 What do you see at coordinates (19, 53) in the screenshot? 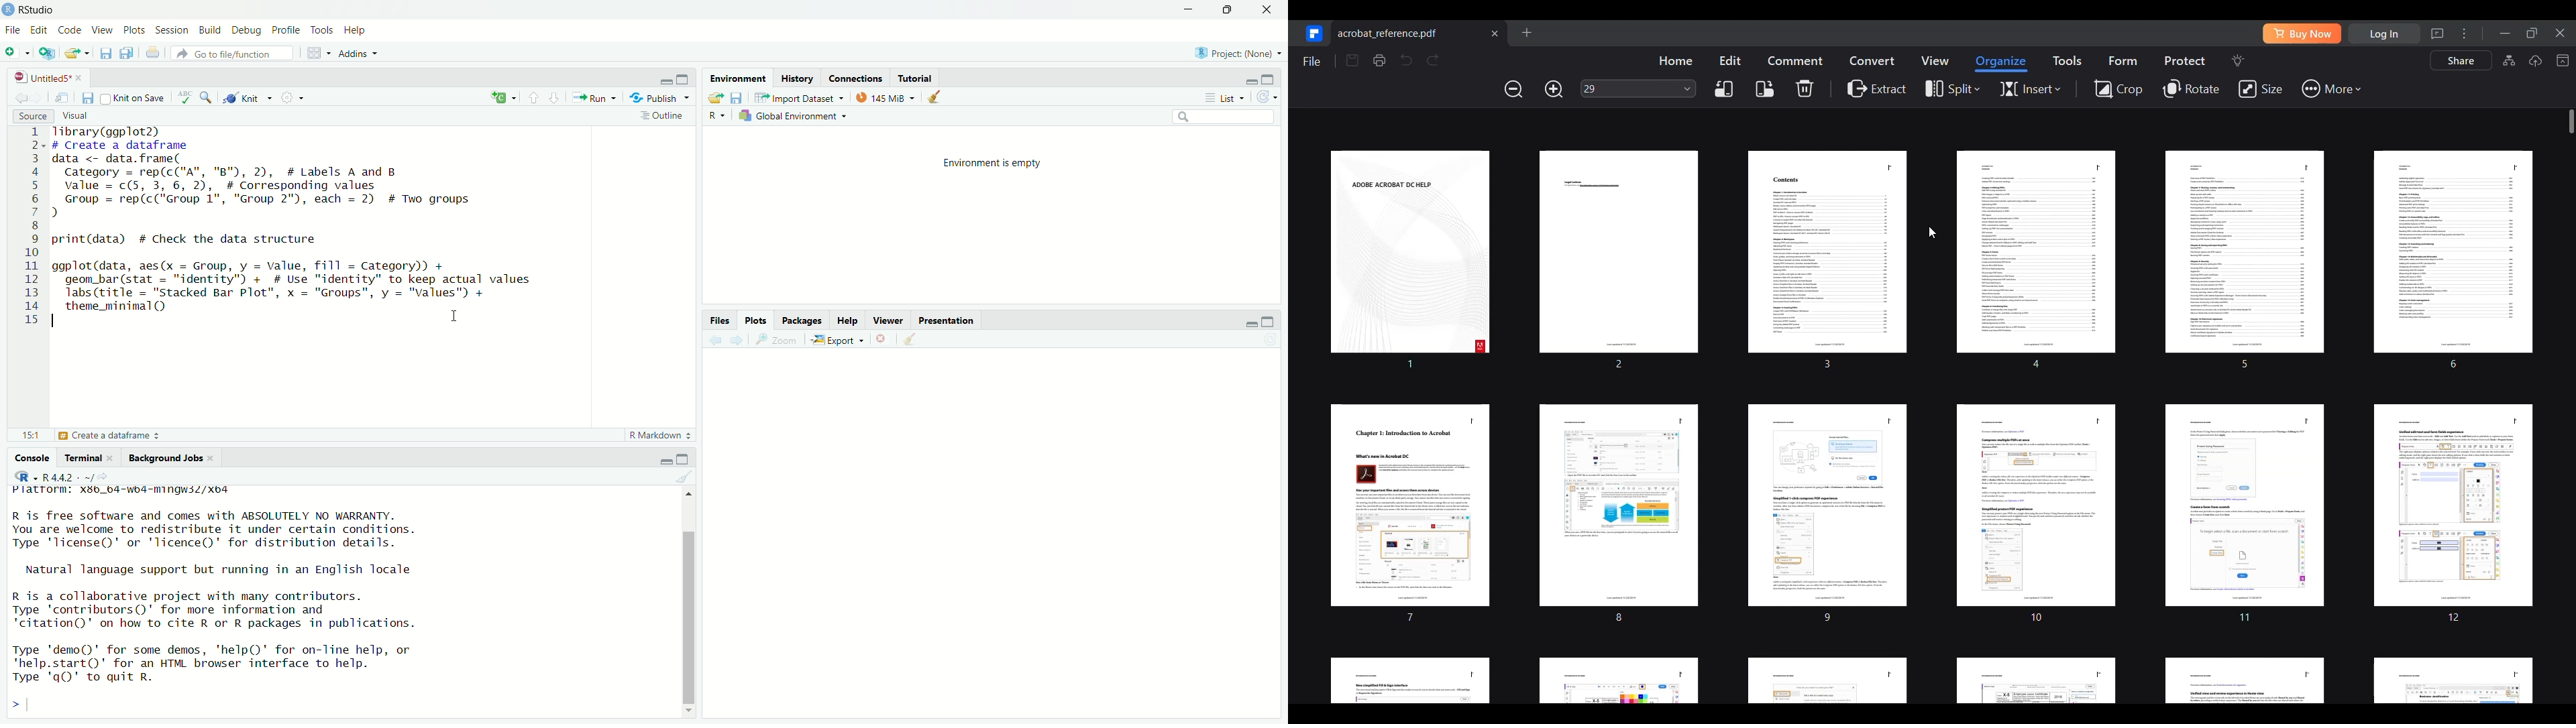
I see `New File` at bounding box center [19, 53].